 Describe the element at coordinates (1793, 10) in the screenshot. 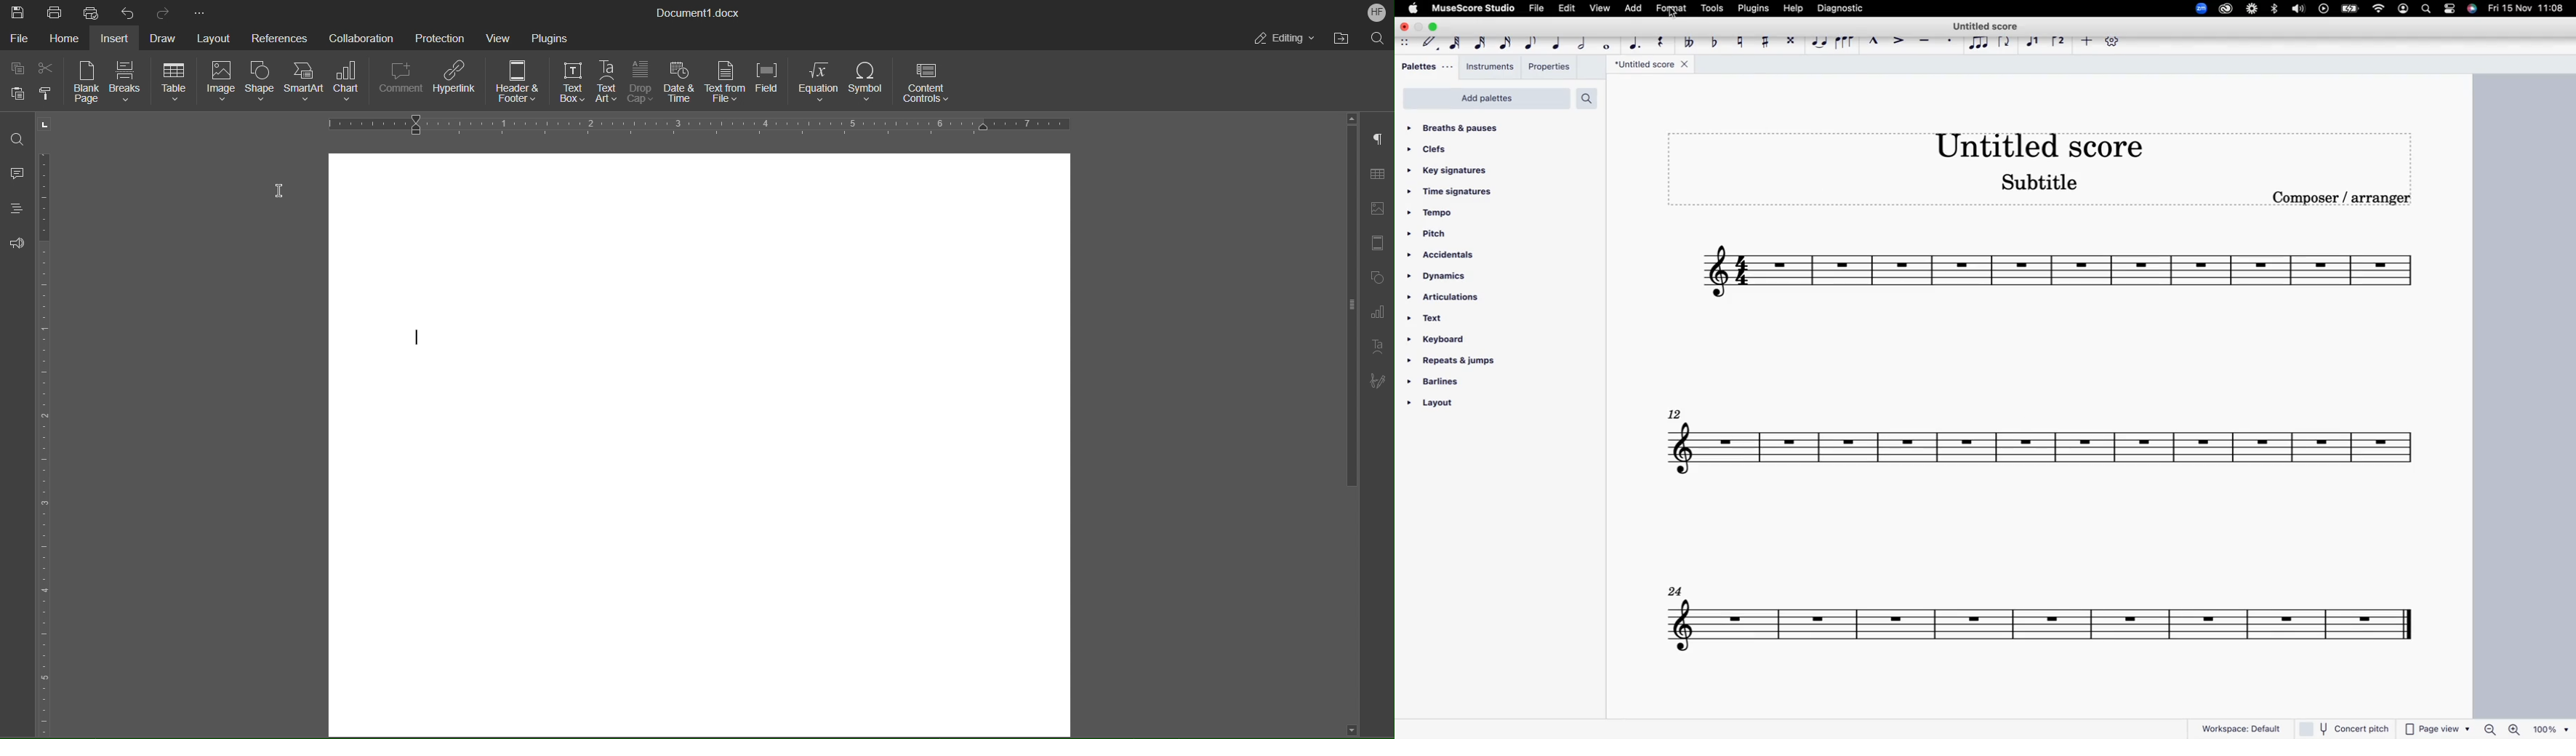

I see `help` at that location.